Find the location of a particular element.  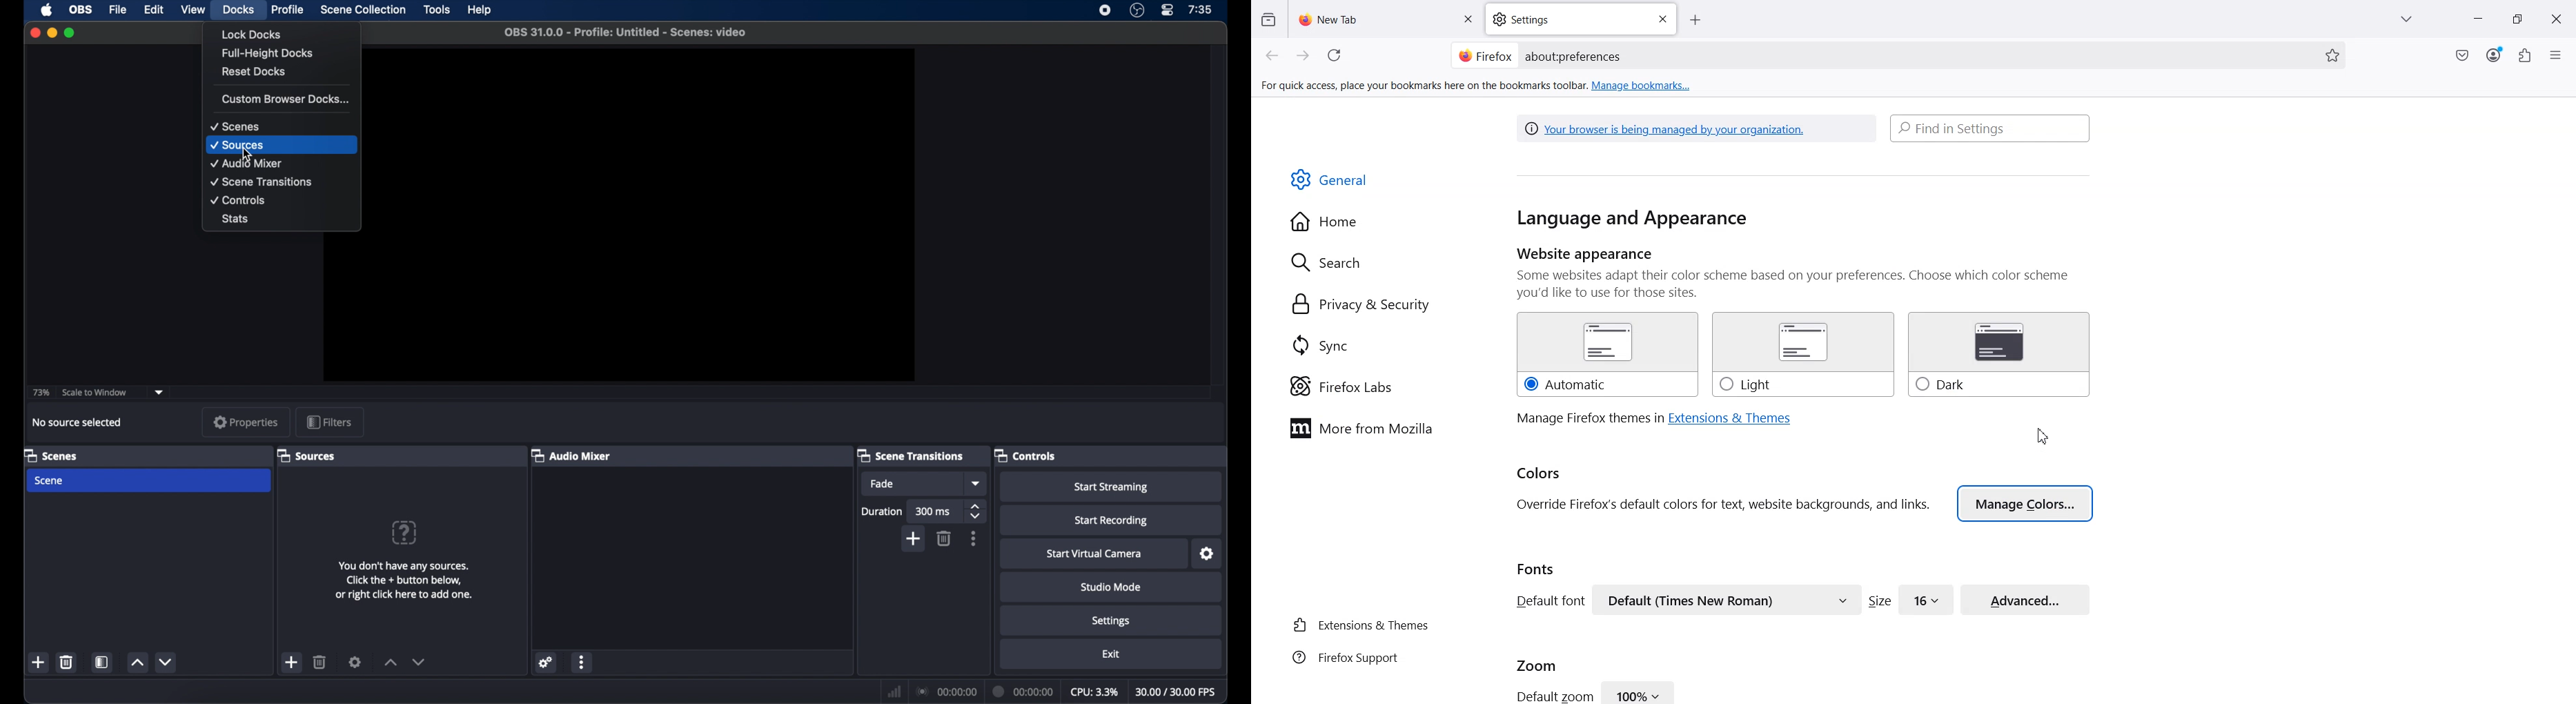

Setting Tab is located at coordinates (1582, 19).